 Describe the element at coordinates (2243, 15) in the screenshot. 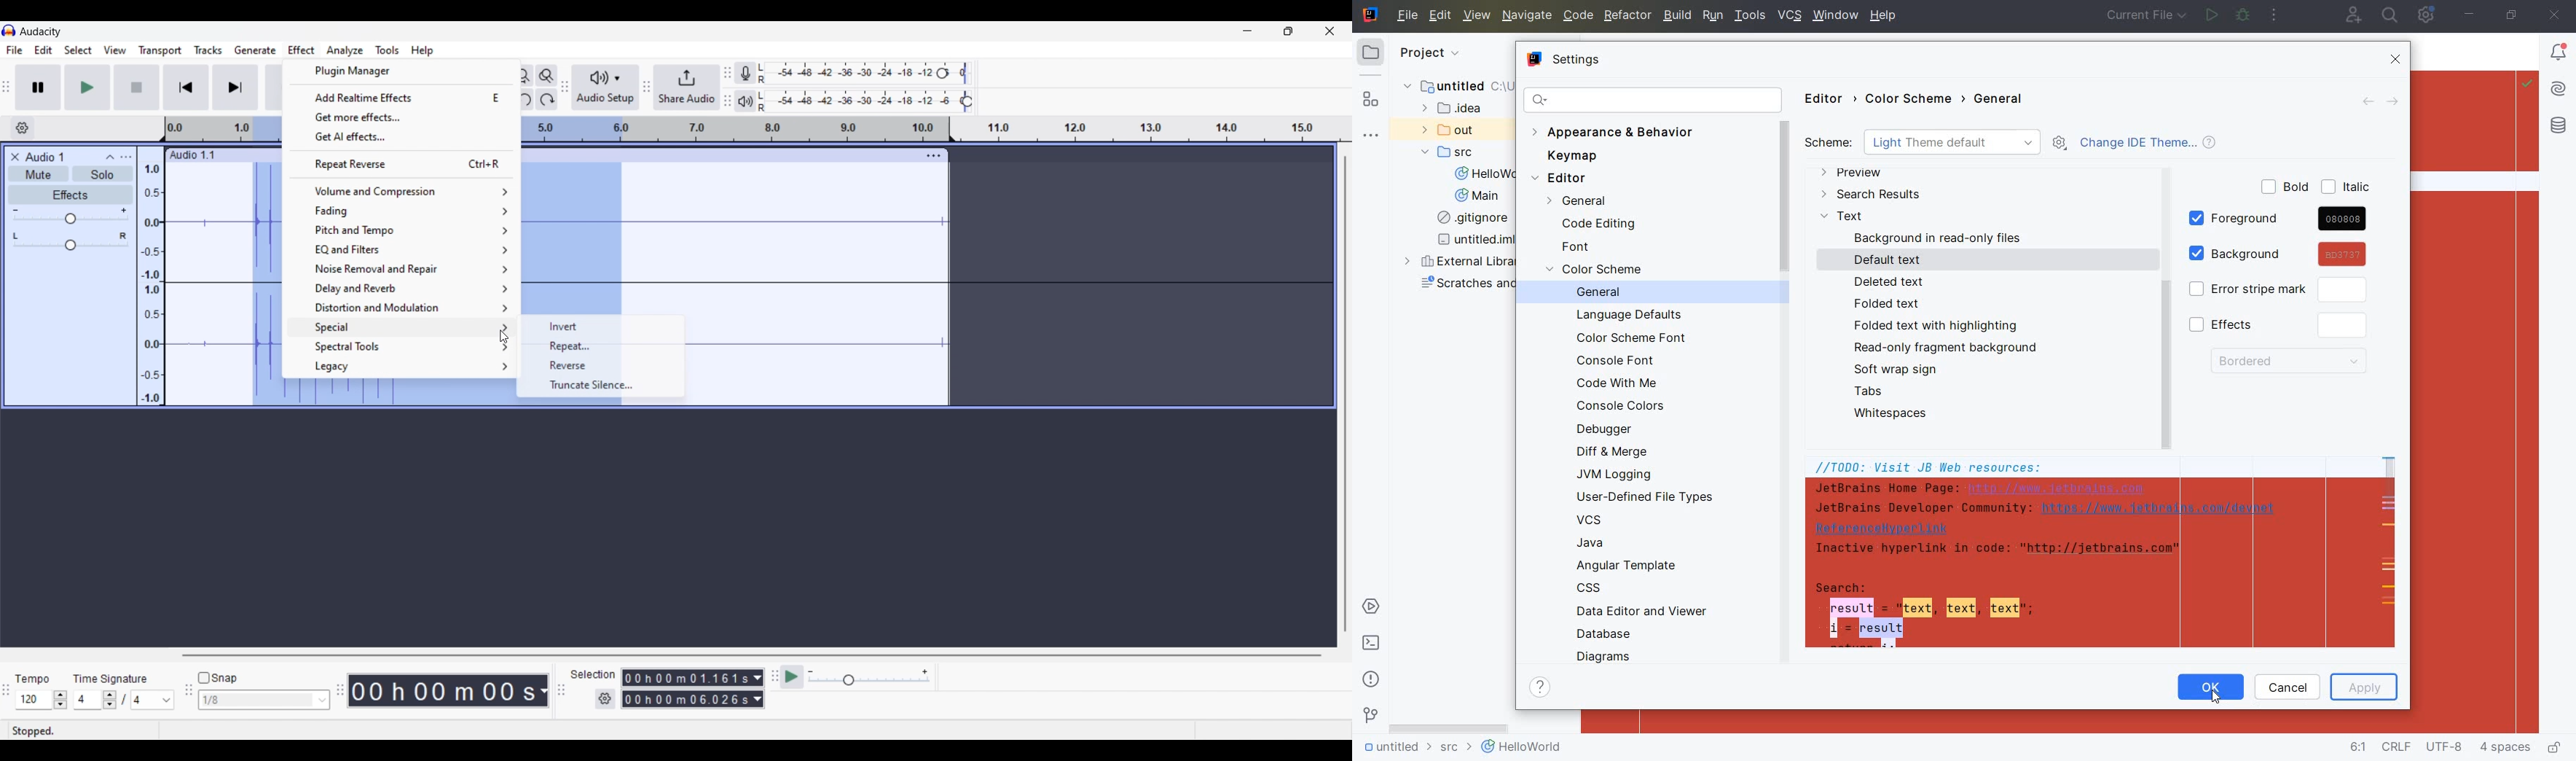

I see `debug` at that location.